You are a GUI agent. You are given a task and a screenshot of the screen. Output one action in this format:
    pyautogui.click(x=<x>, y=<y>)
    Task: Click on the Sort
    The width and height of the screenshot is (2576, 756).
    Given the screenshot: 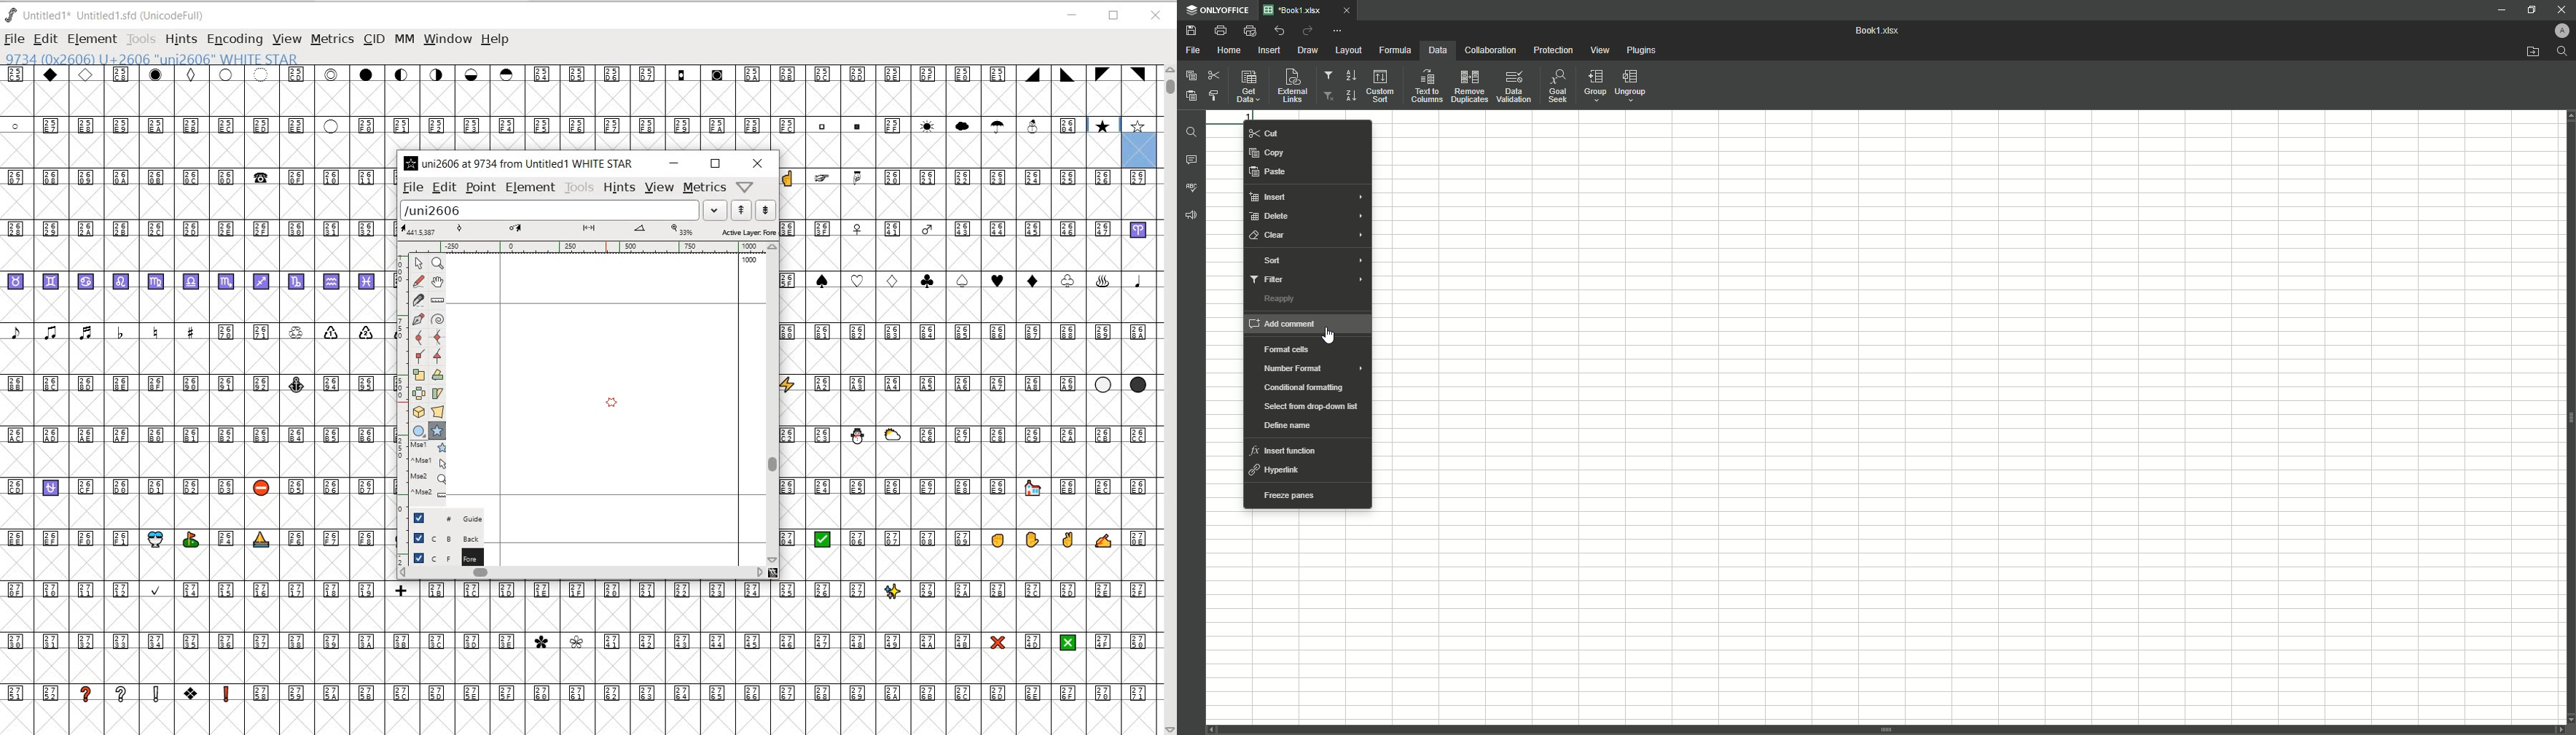 What is the action you would take?
    pyautogui.click(x=1269, y=260)
    